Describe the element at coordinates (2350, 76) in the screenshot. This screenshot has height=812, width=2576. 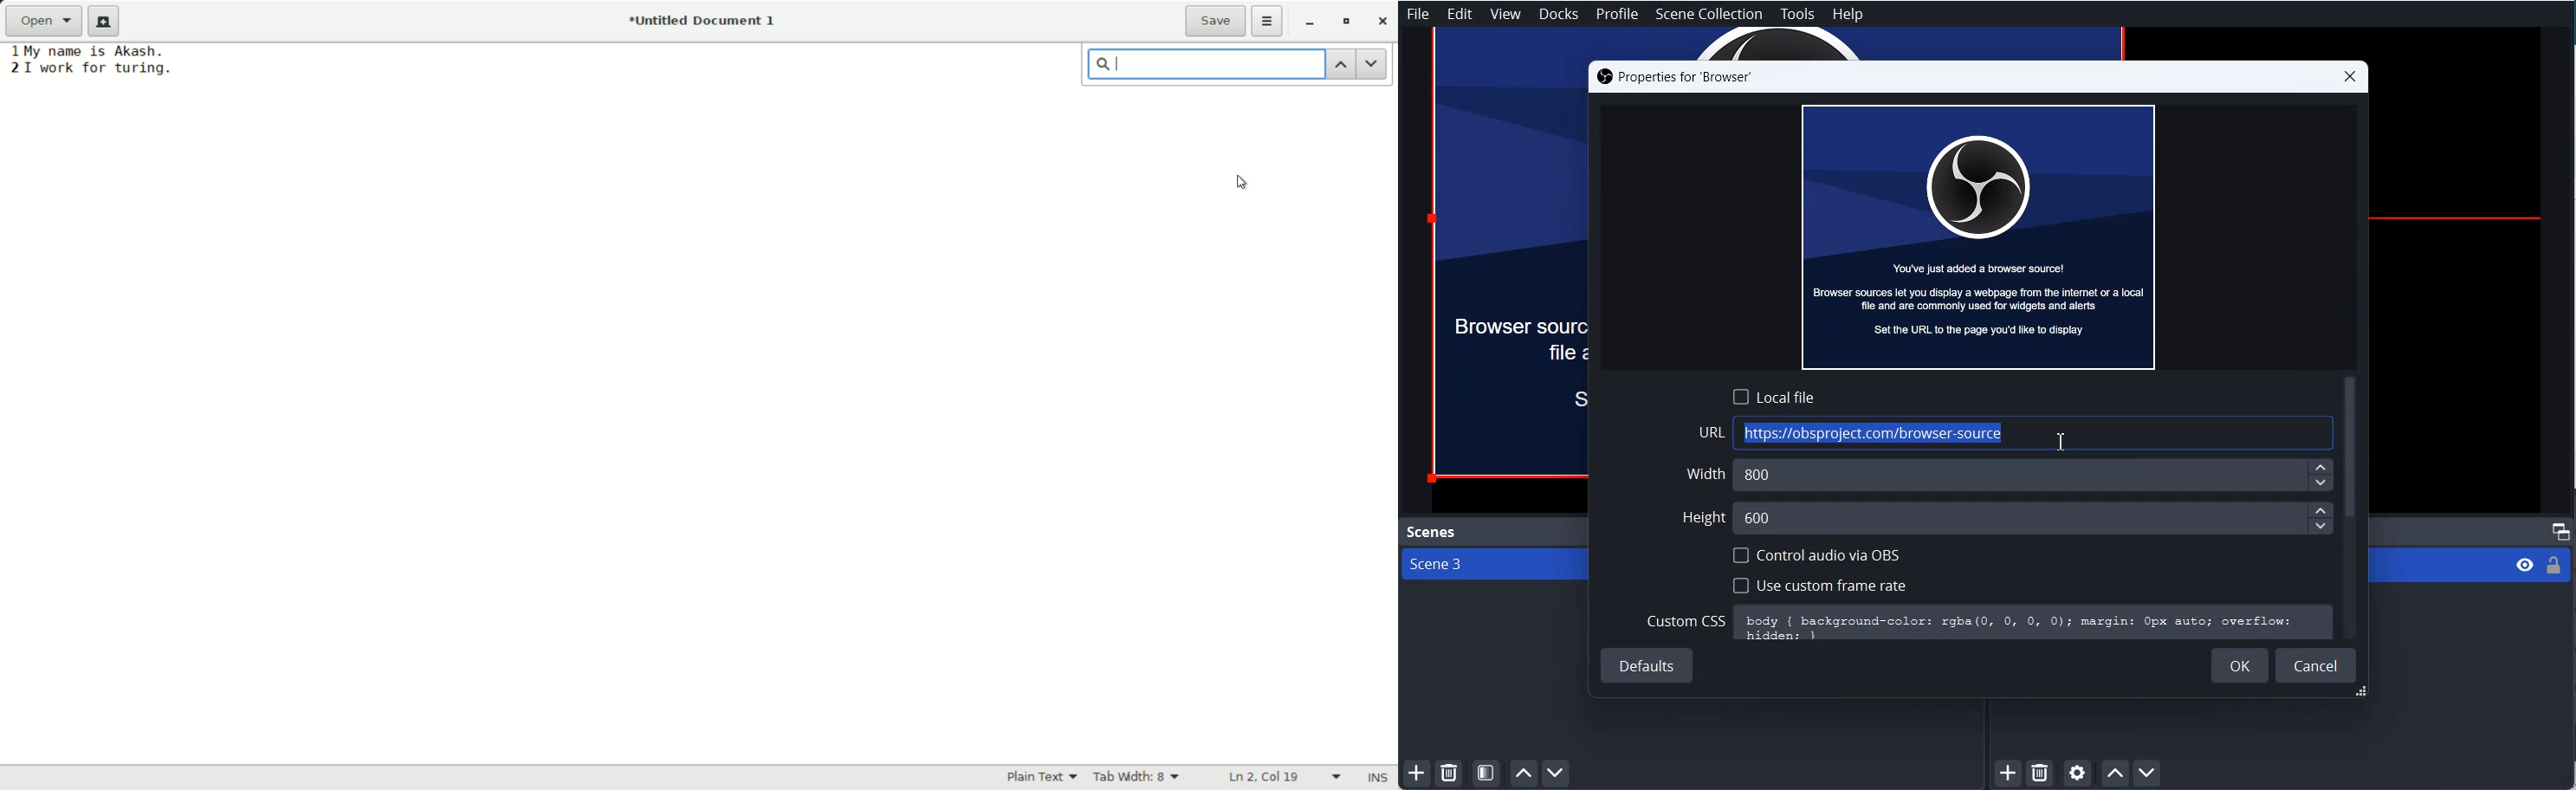
I see `Close` at that location.